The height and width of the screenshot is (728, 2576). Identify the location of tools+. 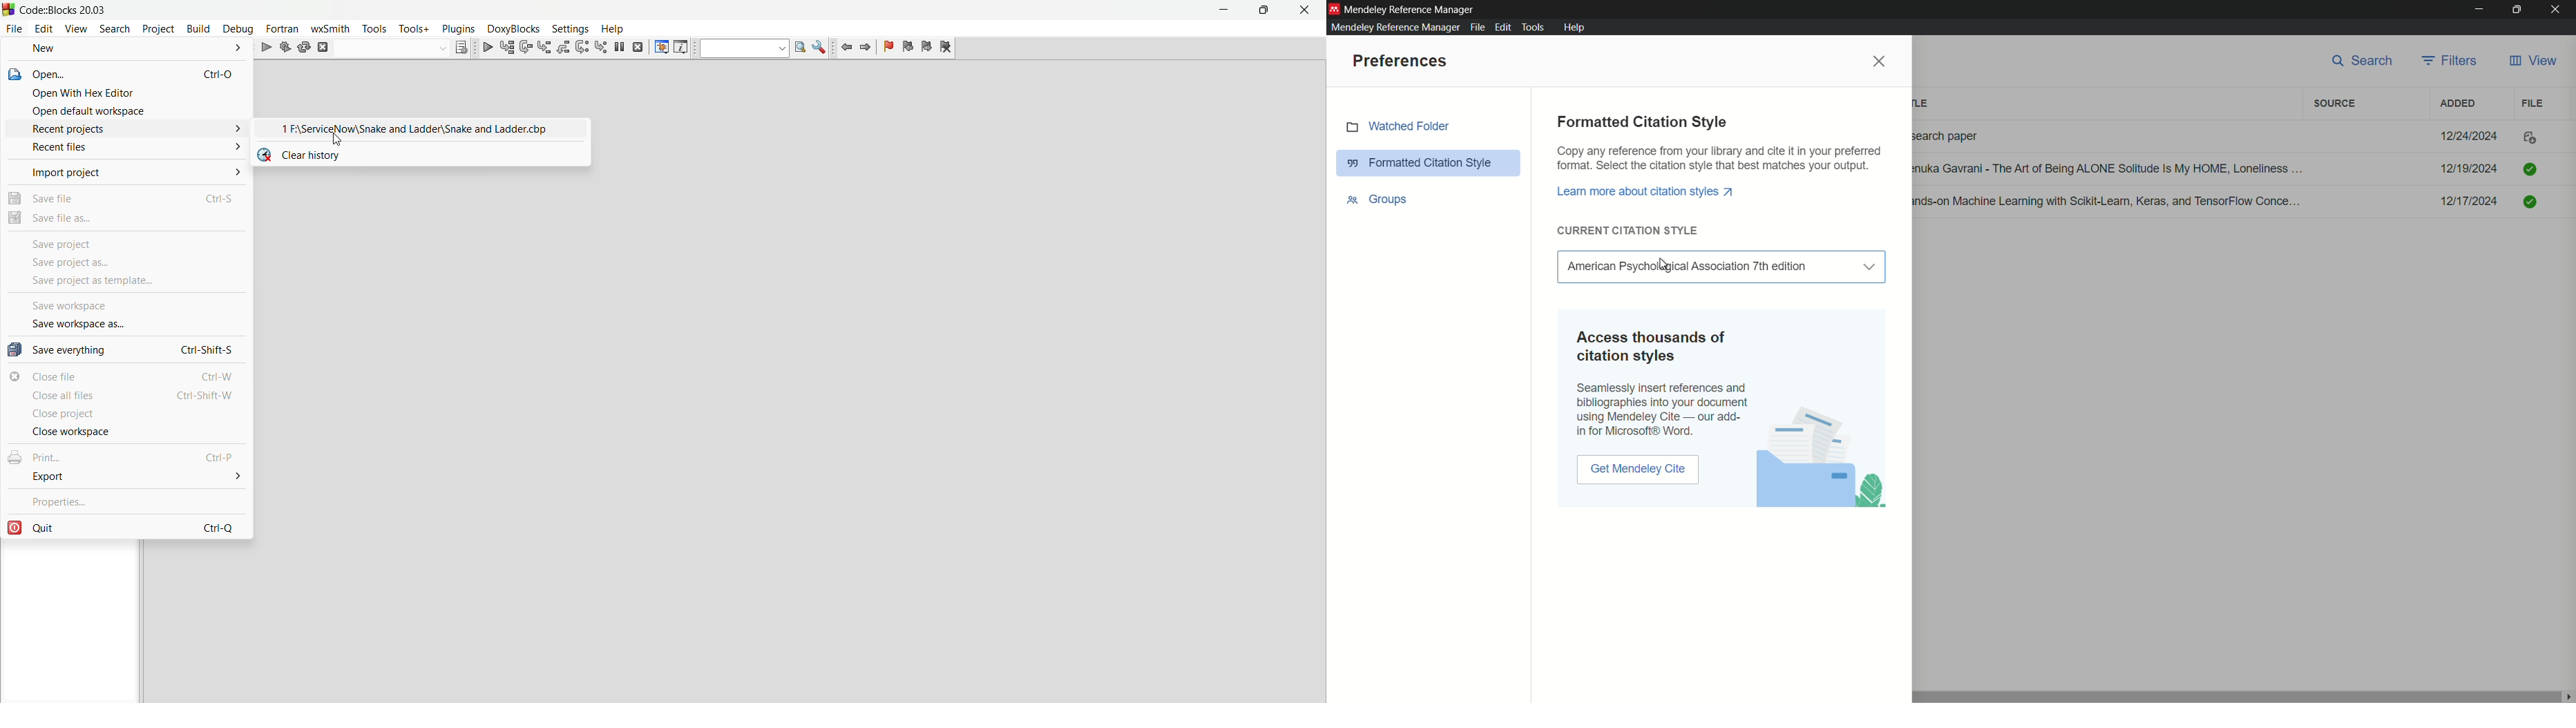
(413, 28).